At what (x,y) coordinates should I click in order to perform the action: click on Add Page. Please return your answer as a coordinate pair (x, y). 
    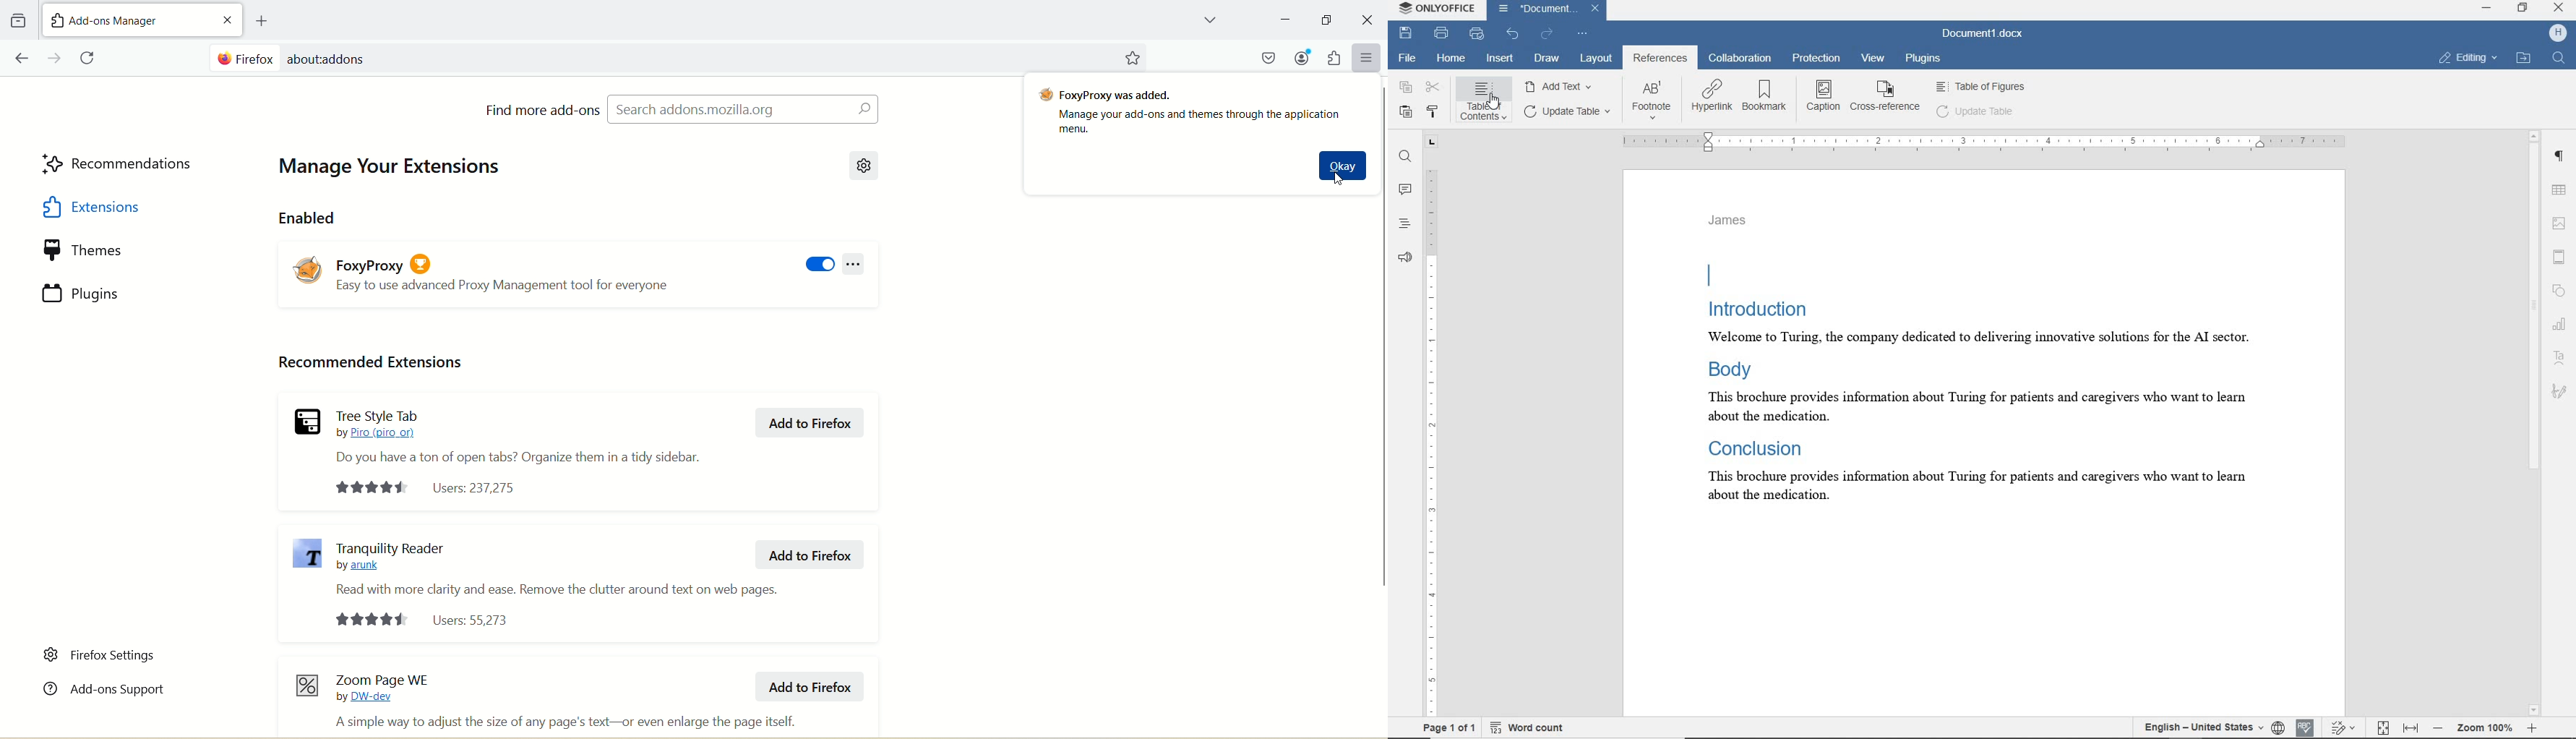
    Looking at the image, I should click on (259, 21).